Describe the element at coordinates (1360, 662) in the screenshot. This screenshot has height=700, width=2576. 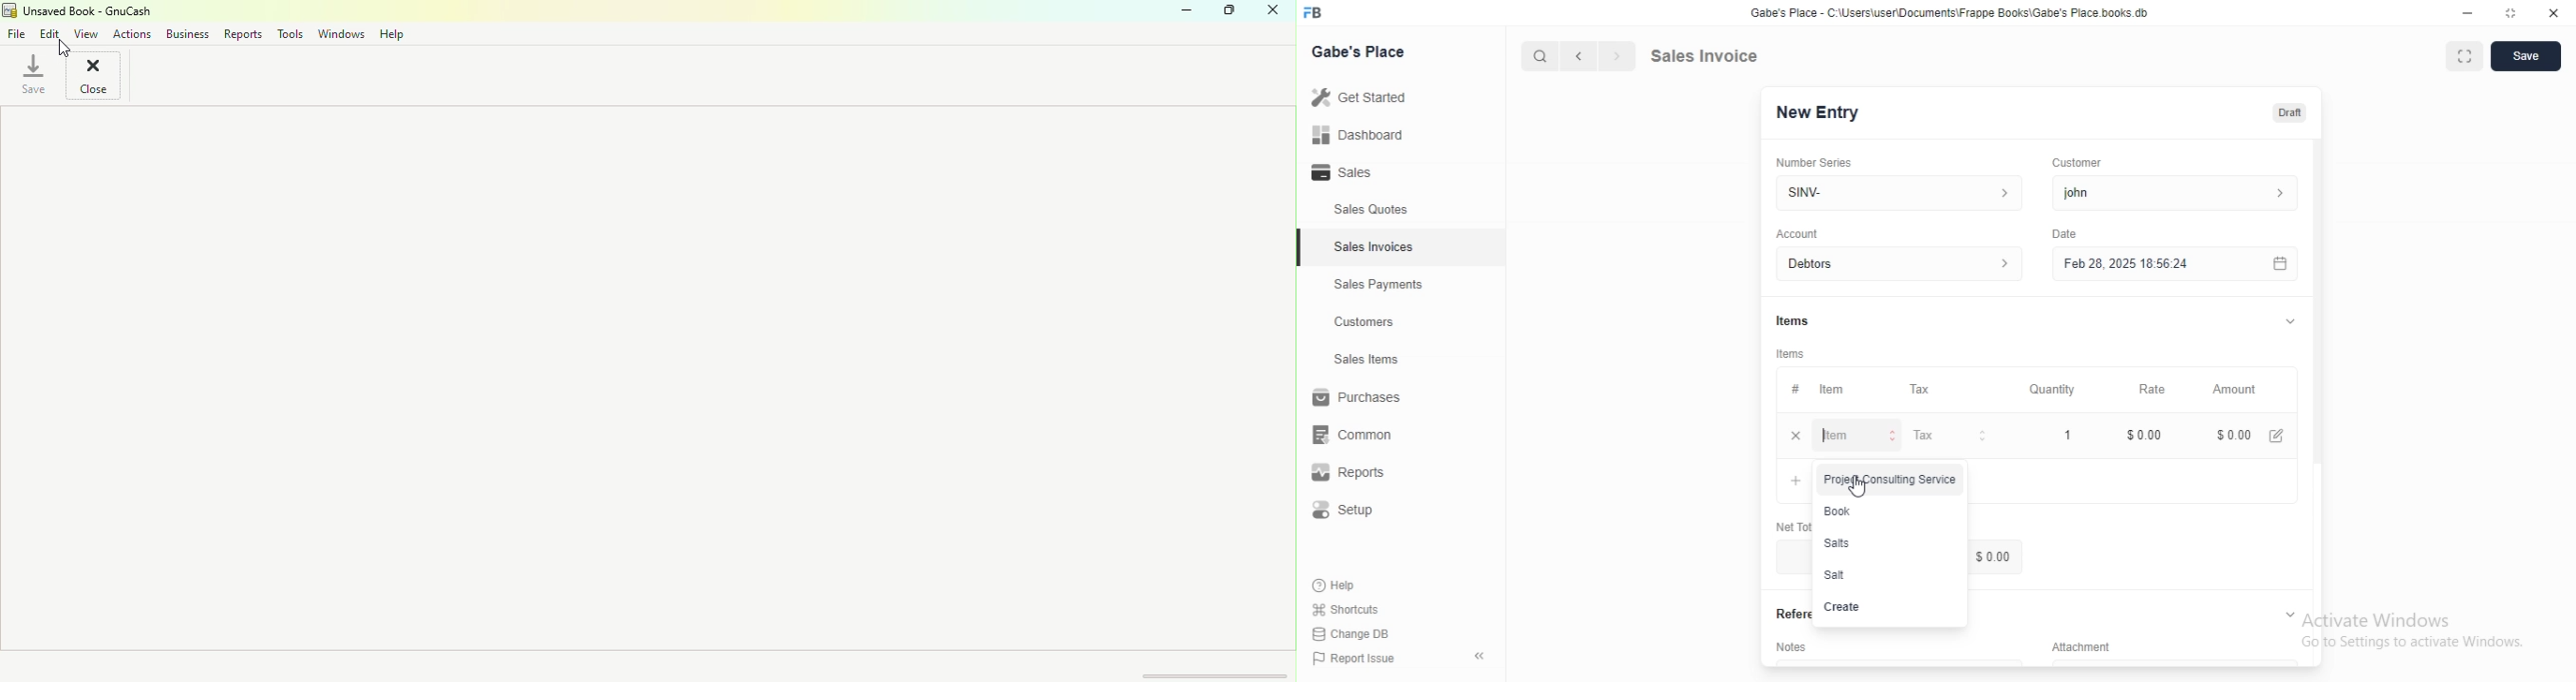
I see `PP Report Issue.` at that location.